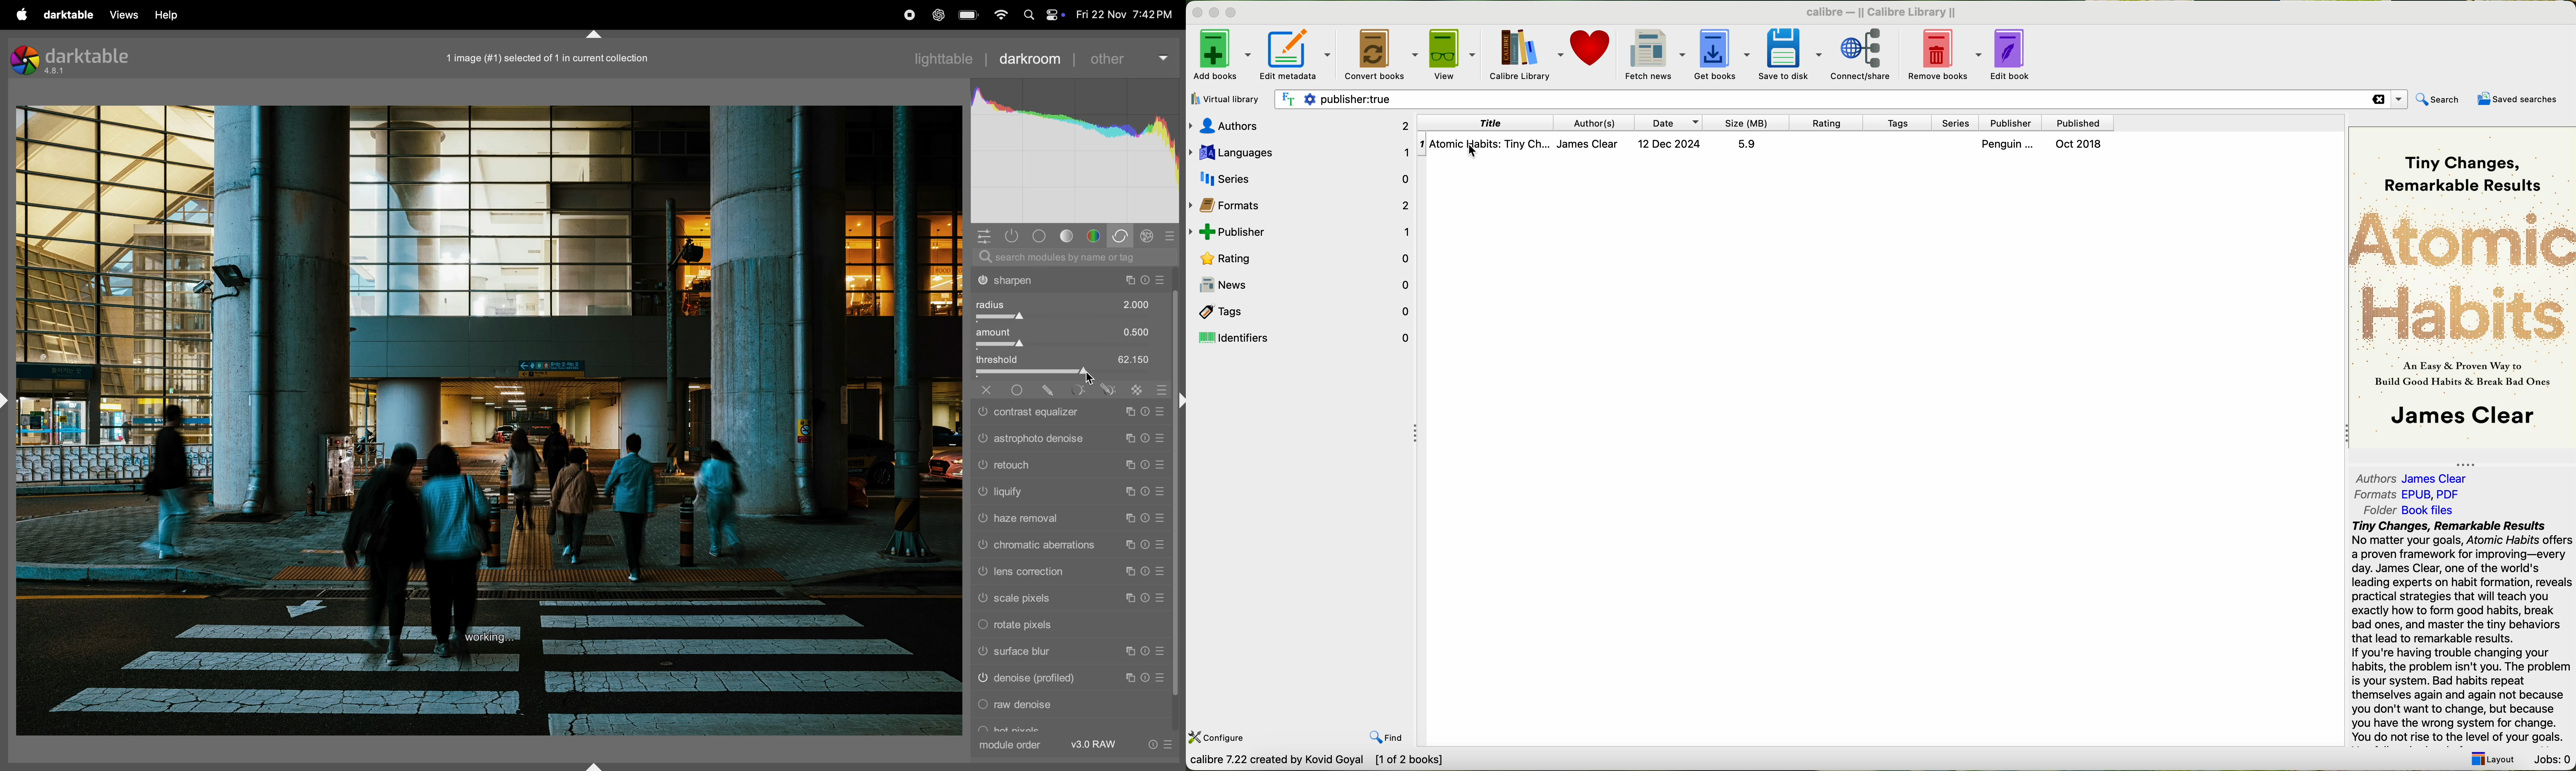 The height and width of the screenshot is (784, 2576). Describe the element at coordinates (1001, 15) in the screenshot. I see `wifi` at that location.